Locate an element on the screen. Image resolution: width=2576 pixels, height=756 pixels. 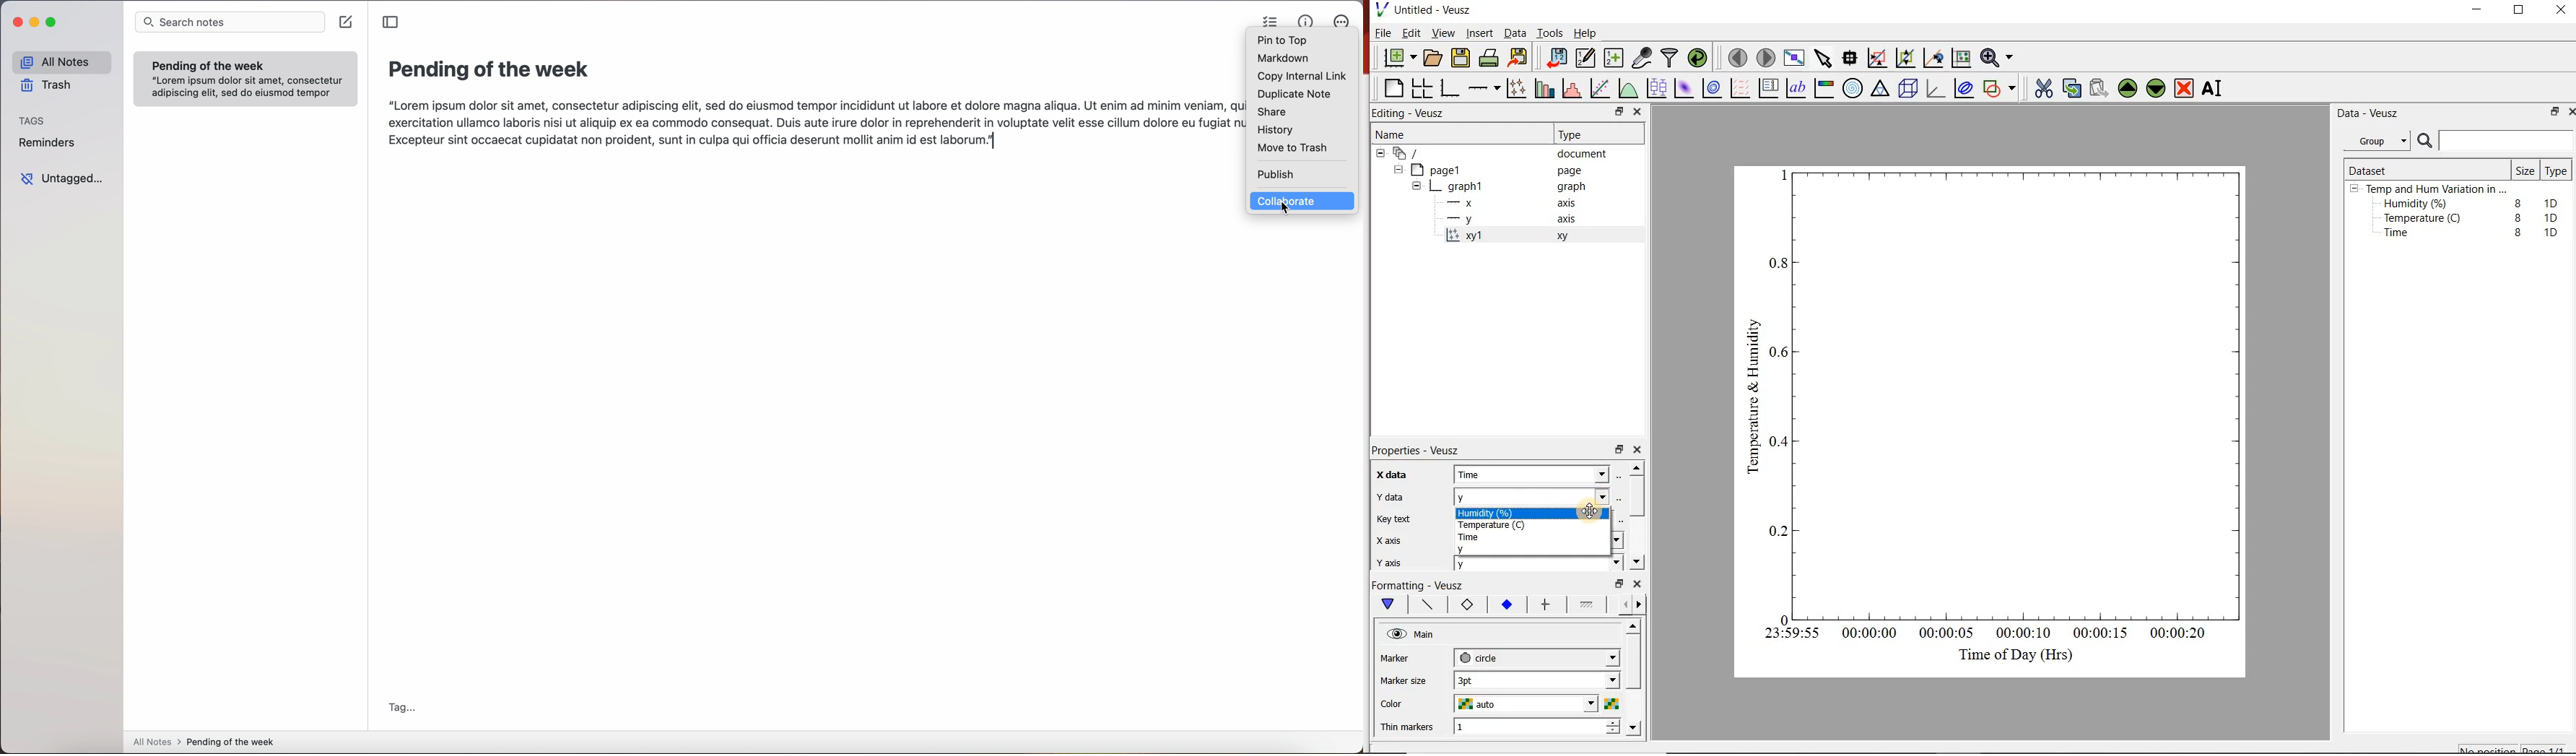
y is located at coordinates (1481, 566).